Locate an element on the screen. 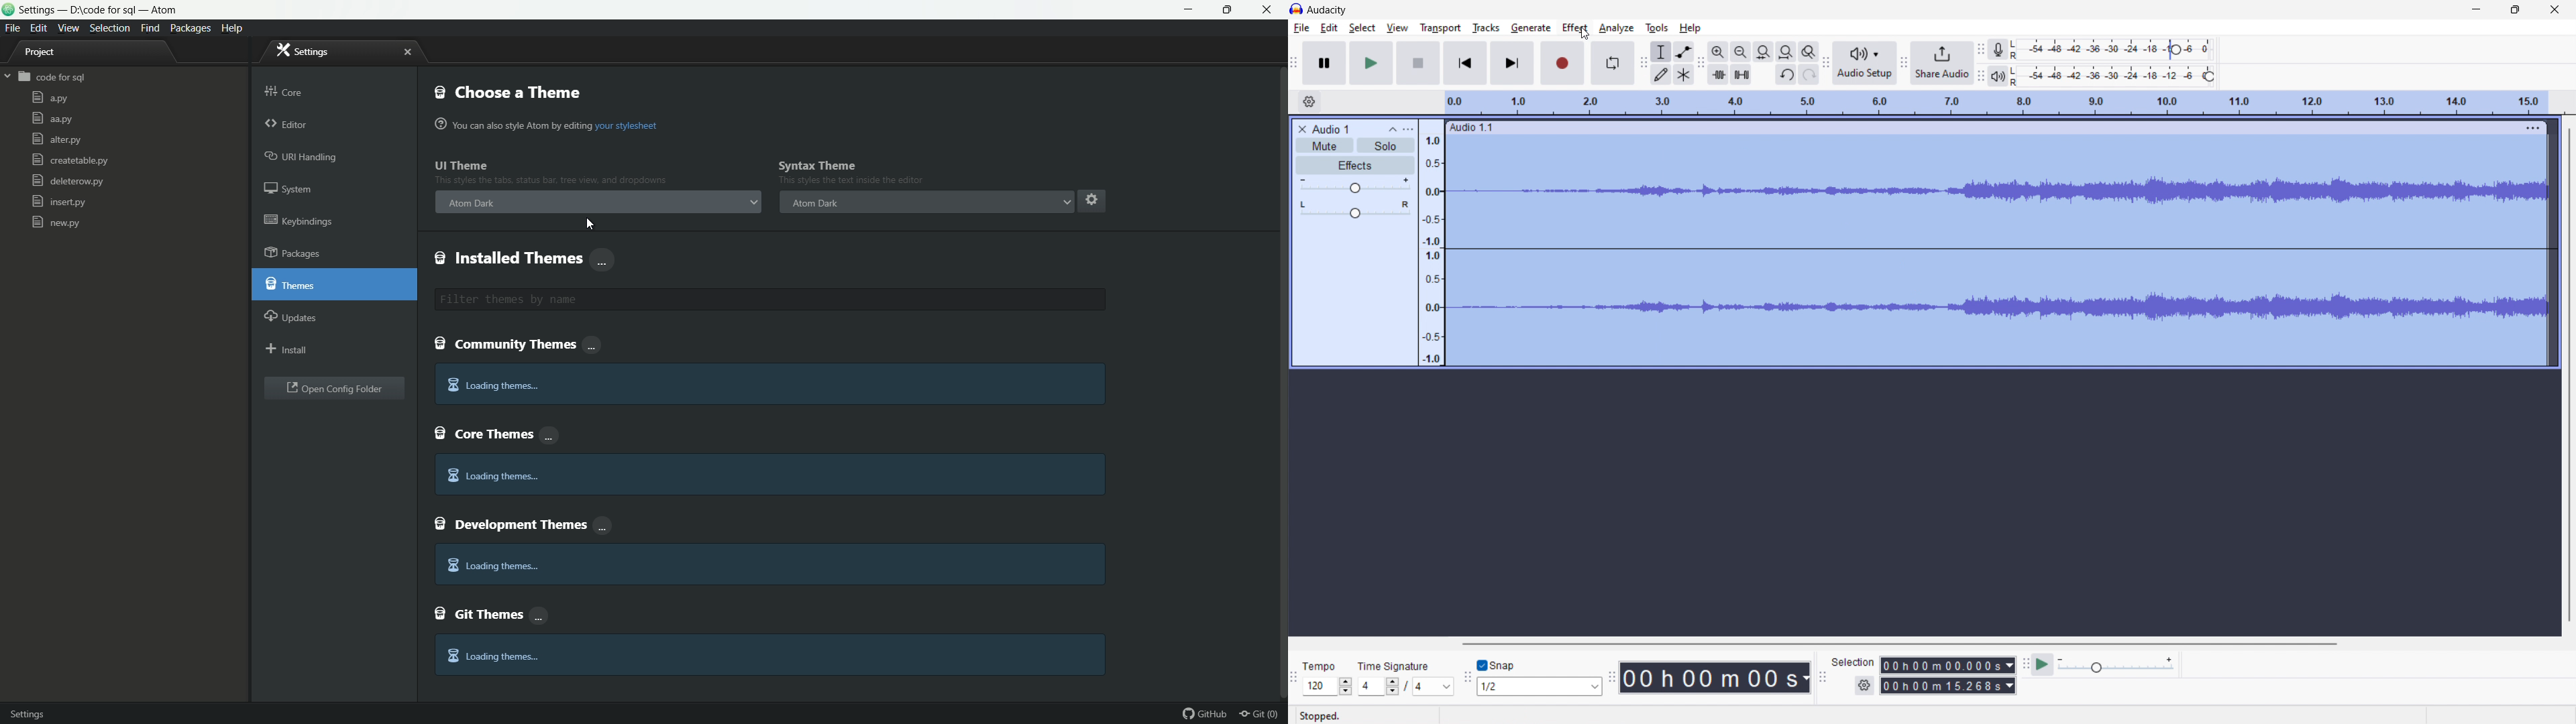 This screenshot has height=728, width=2576. play at speed toolbar is located at coordinates (2025, 664).